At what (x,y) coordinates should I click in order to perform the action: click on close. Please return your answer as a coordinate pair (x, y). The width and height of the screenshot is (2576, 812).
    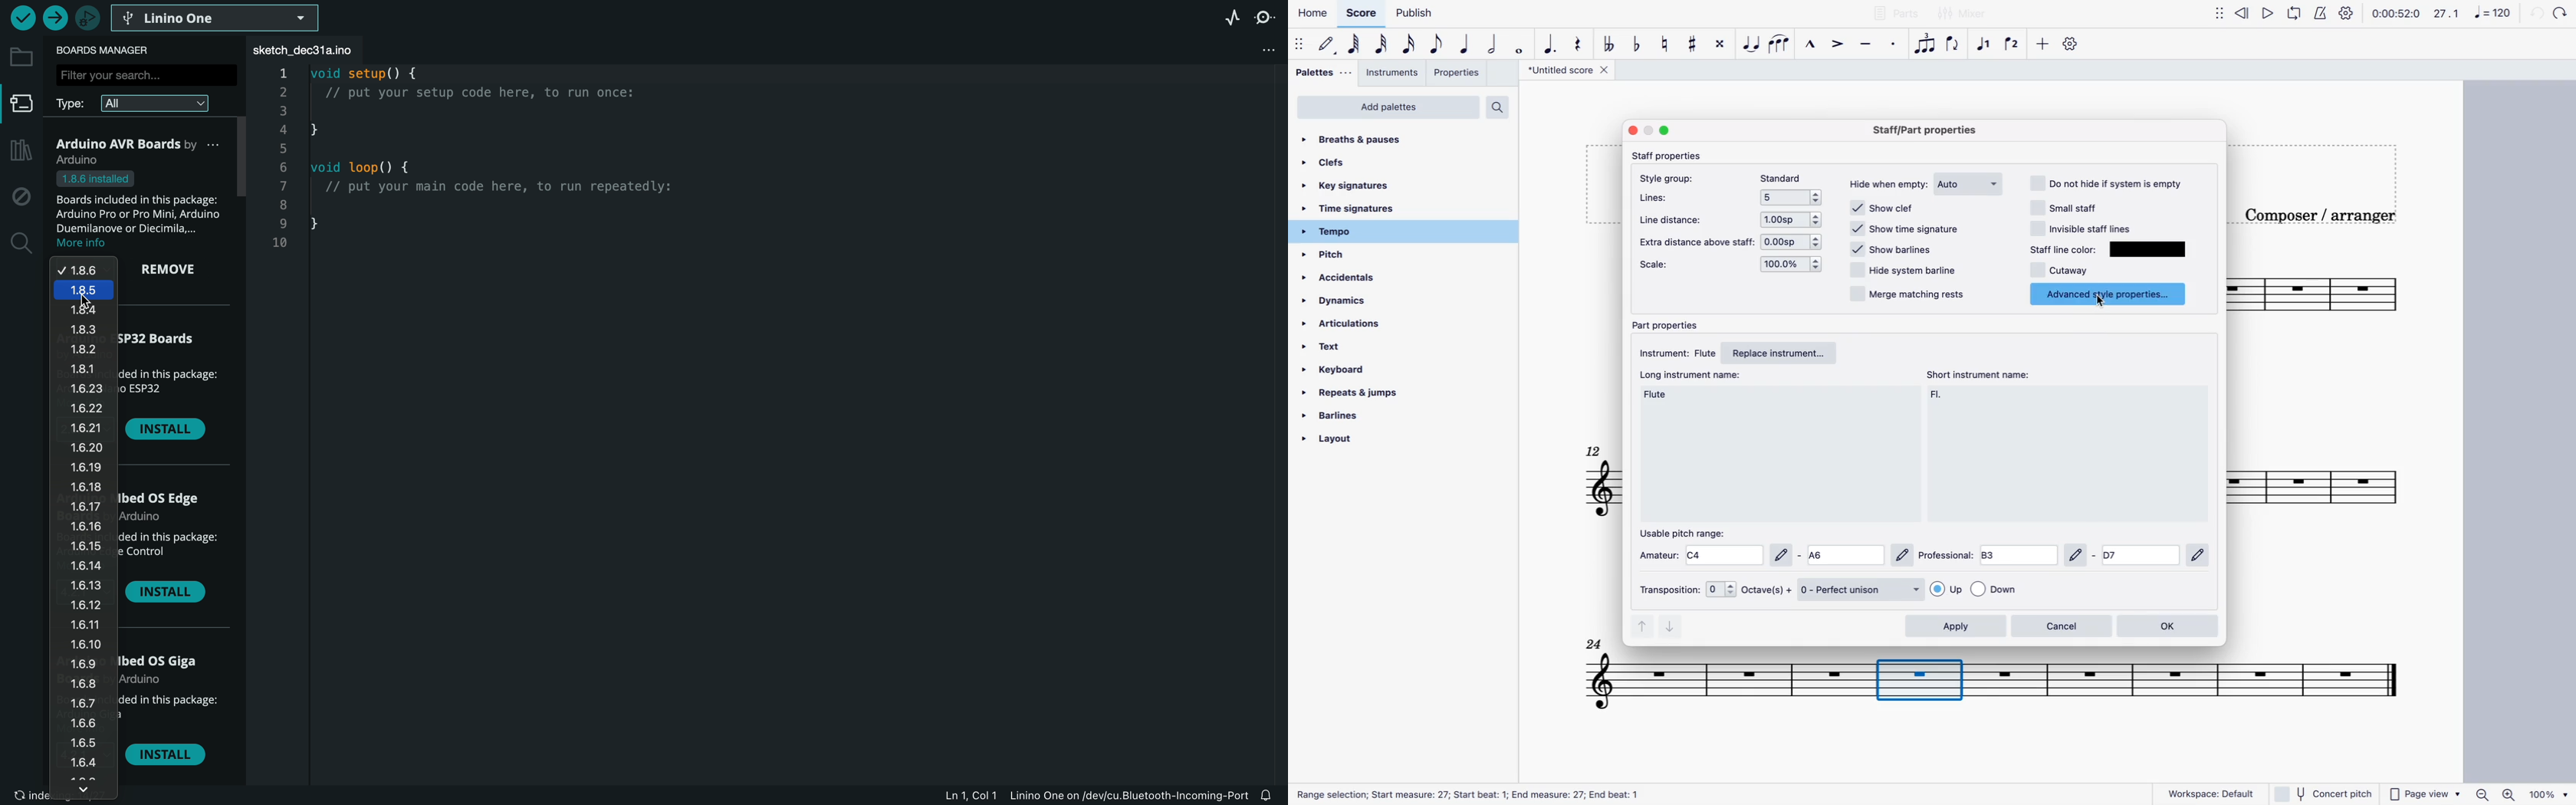
    Looking at the image, I should click on (1630, 130).